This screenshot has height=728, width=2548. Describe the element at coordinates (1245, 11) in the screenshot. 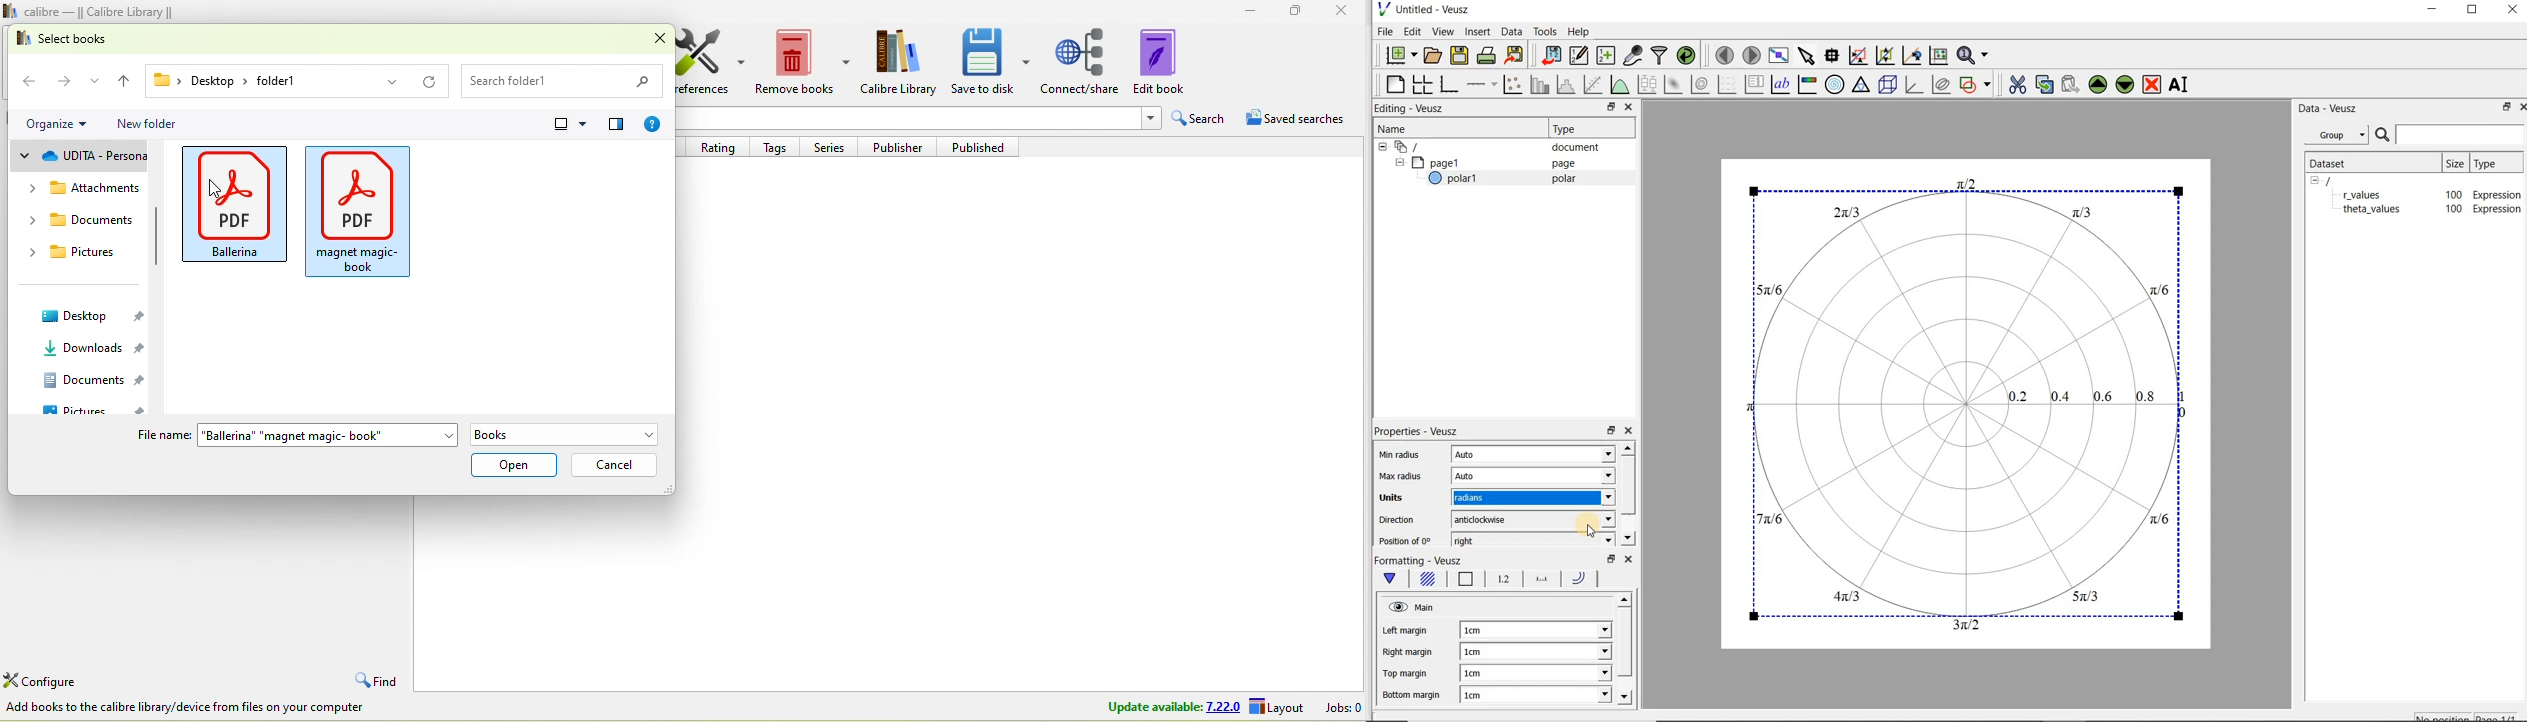

I see `minimize` at that location.